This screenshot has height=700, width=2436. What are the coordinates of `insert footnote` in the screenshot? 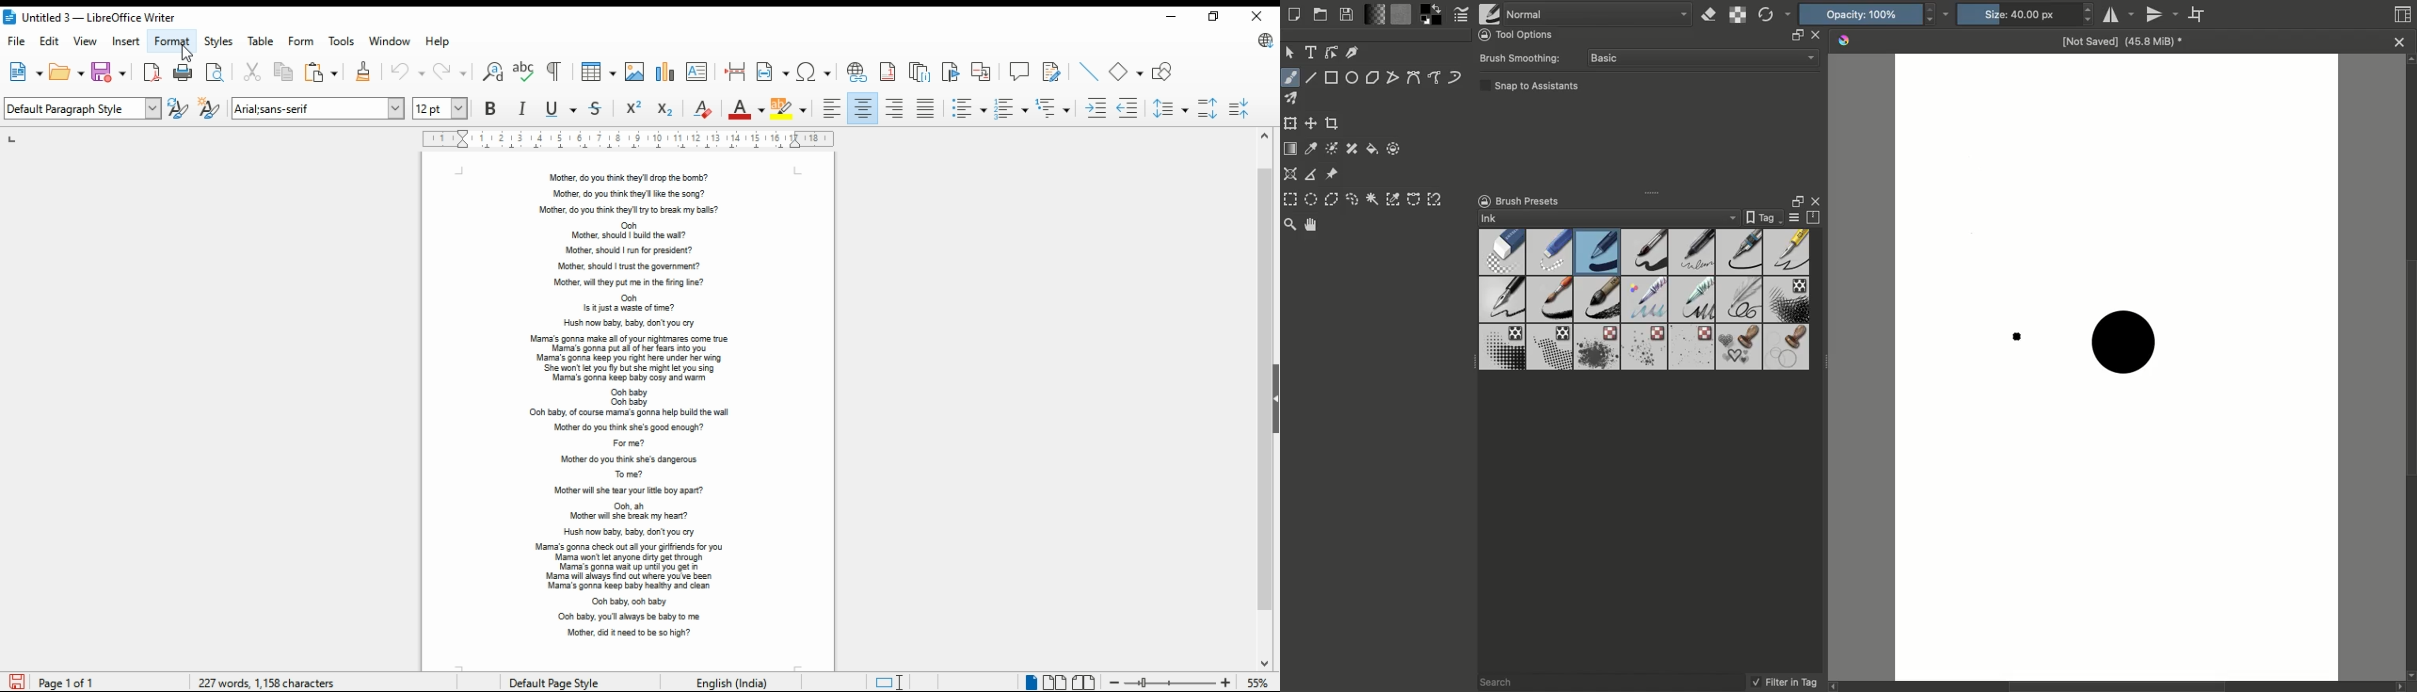 It's located at (889, 72).